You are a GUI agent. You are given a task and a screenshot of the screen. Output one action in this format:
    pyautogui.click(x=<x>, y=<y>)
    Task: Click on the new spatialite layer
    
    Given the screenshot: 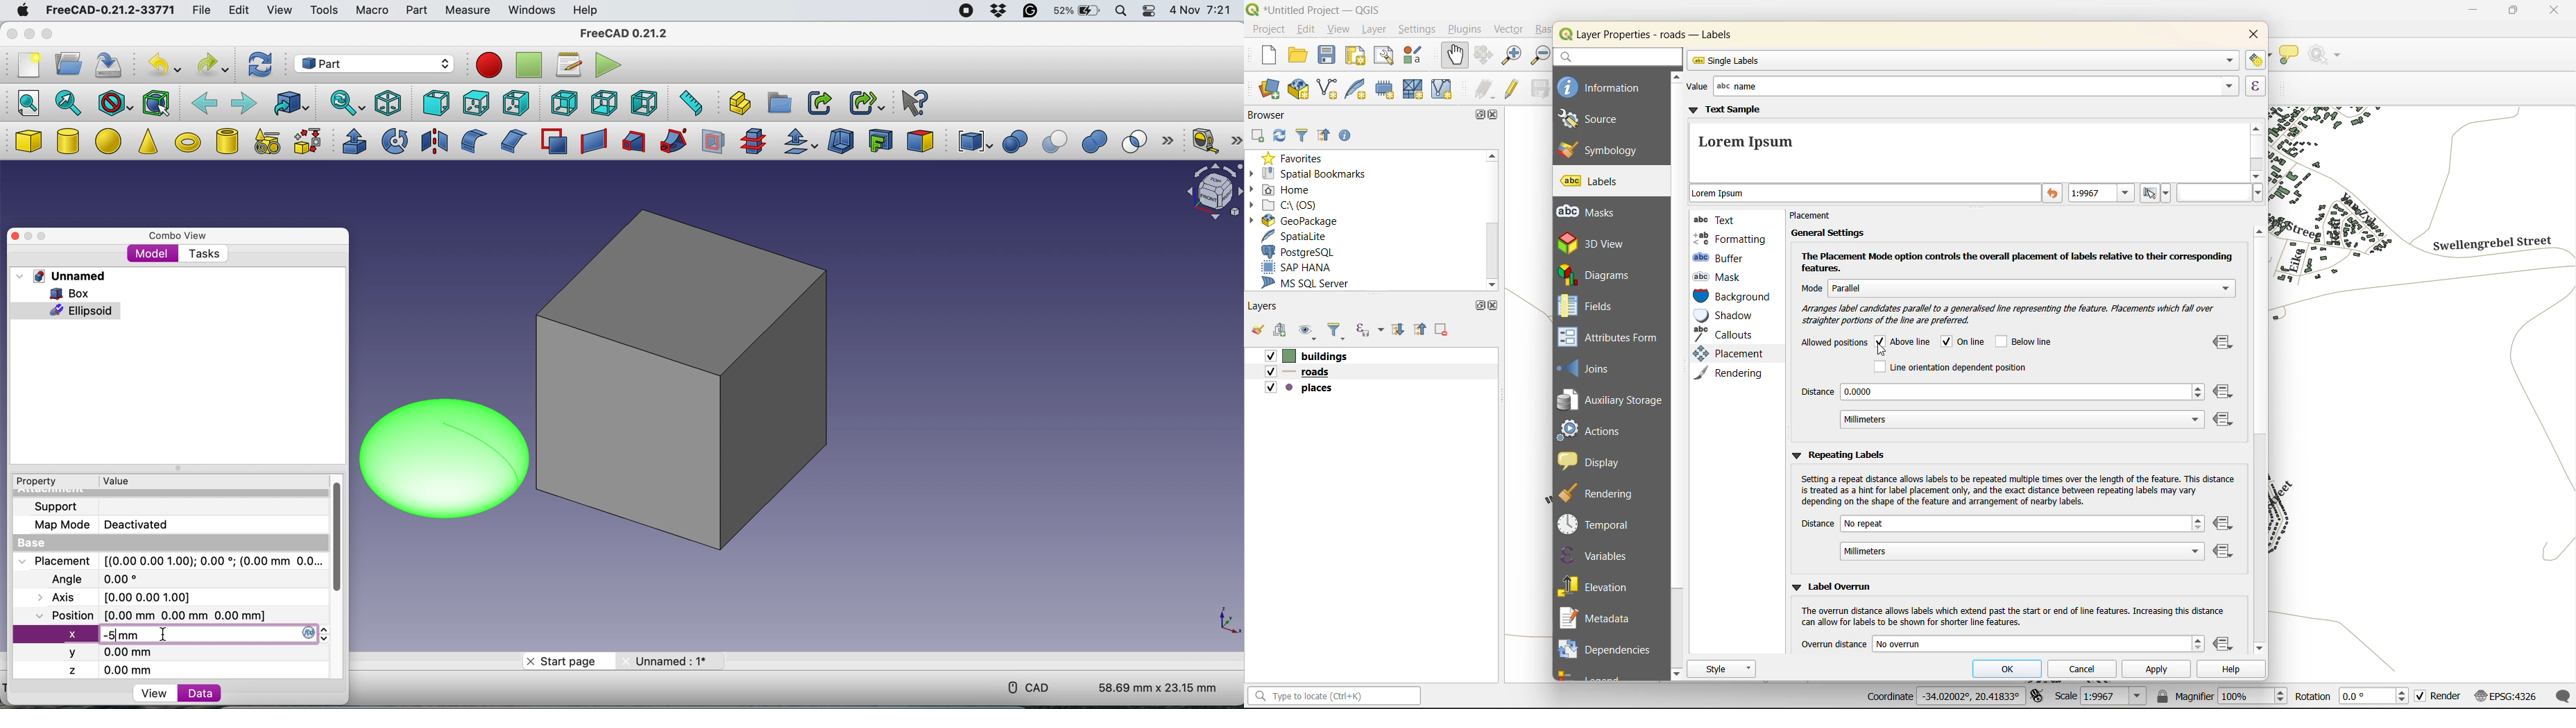 What is the action you would take?
    pyautogui.click(x=1360, y=91)
    